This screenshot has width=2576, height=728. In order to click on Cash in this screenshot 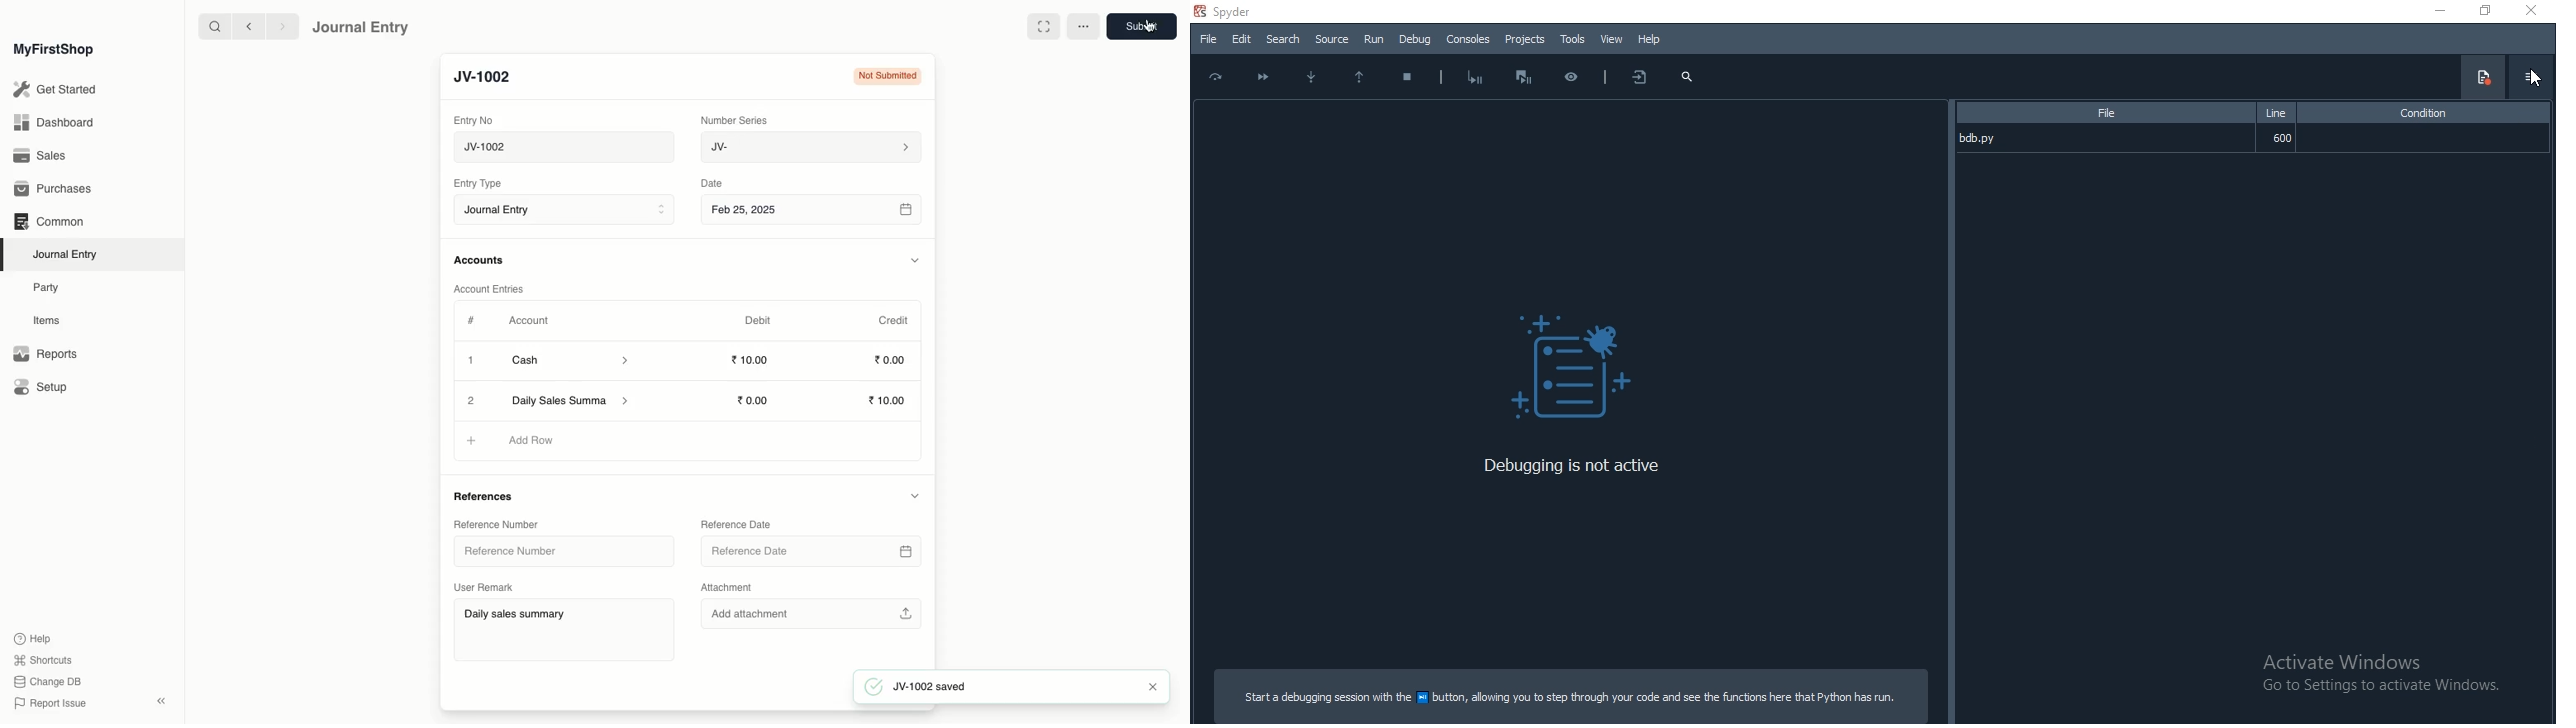, I will do `click(569, 360)`.